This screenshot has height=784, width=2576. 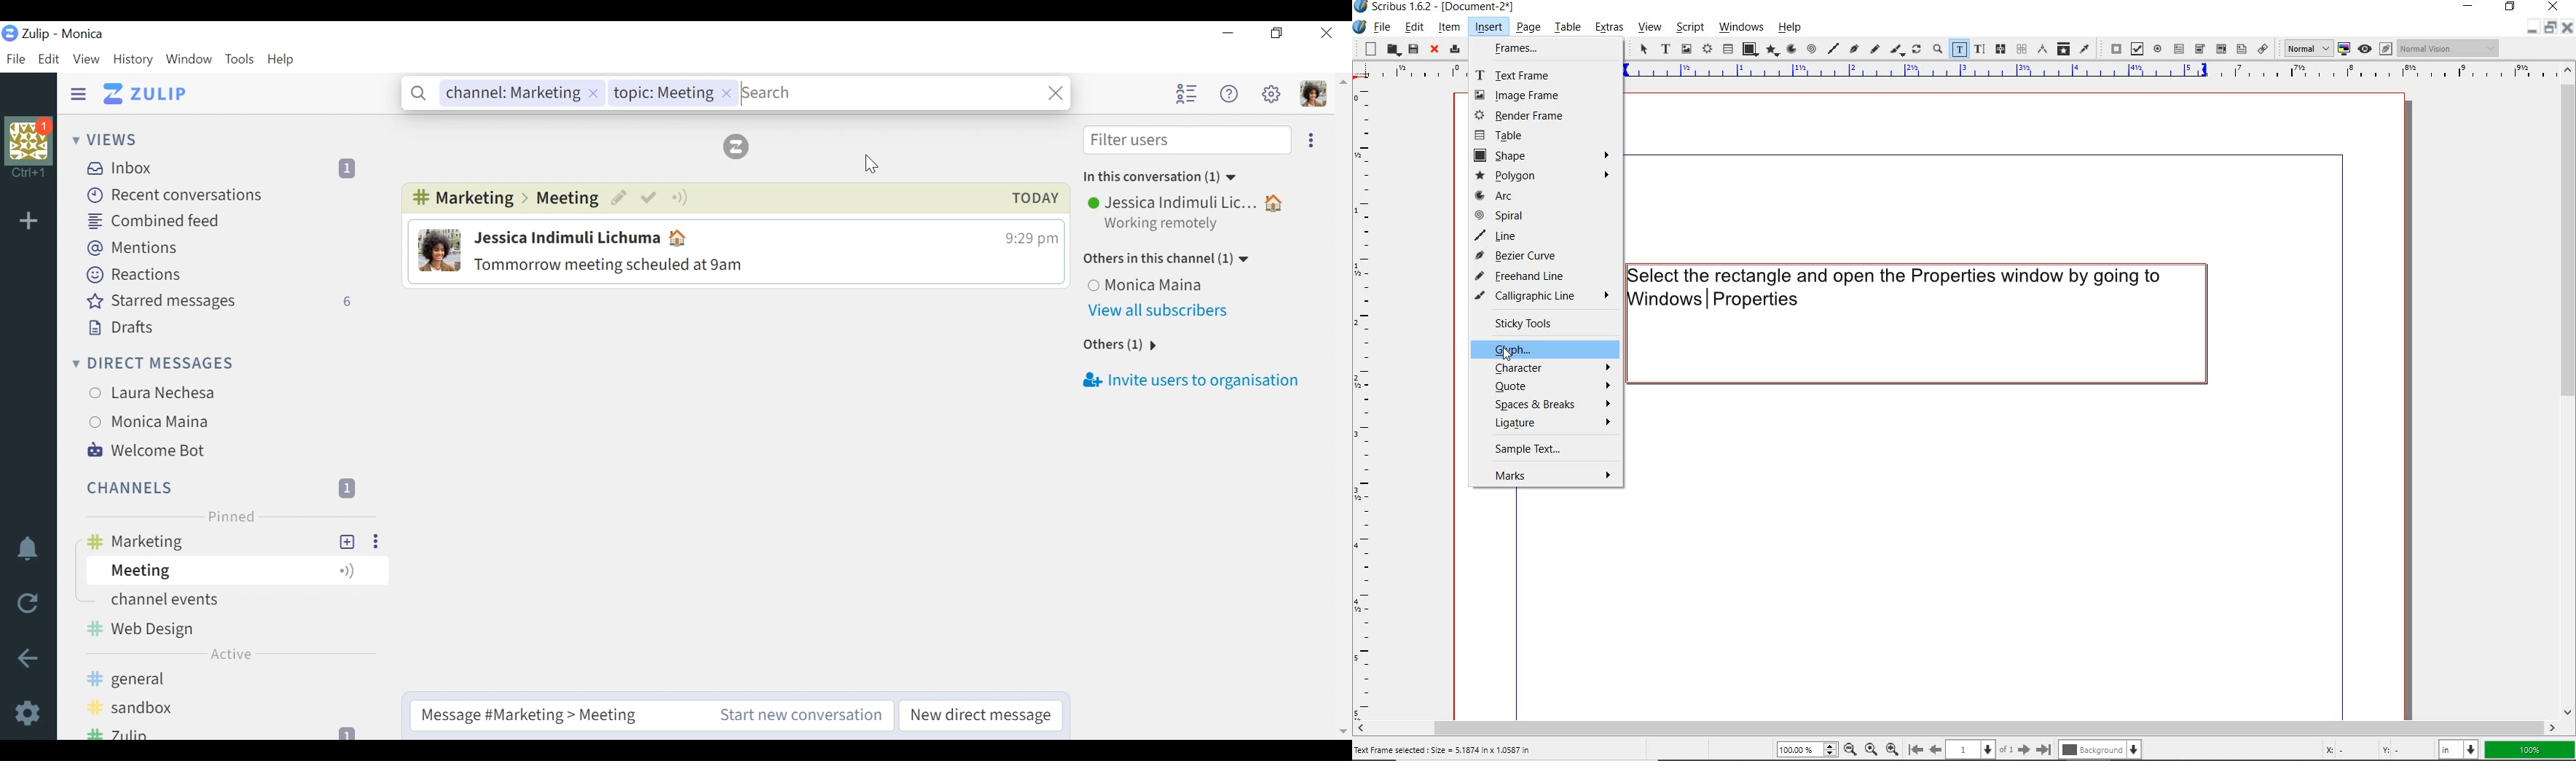 What do you see at coordinates (1462, 750) in the screenshot?
I see `Text Frame selected : Size = 5.1874 in x 1.0587 in` at bounding box center [1462, 750].